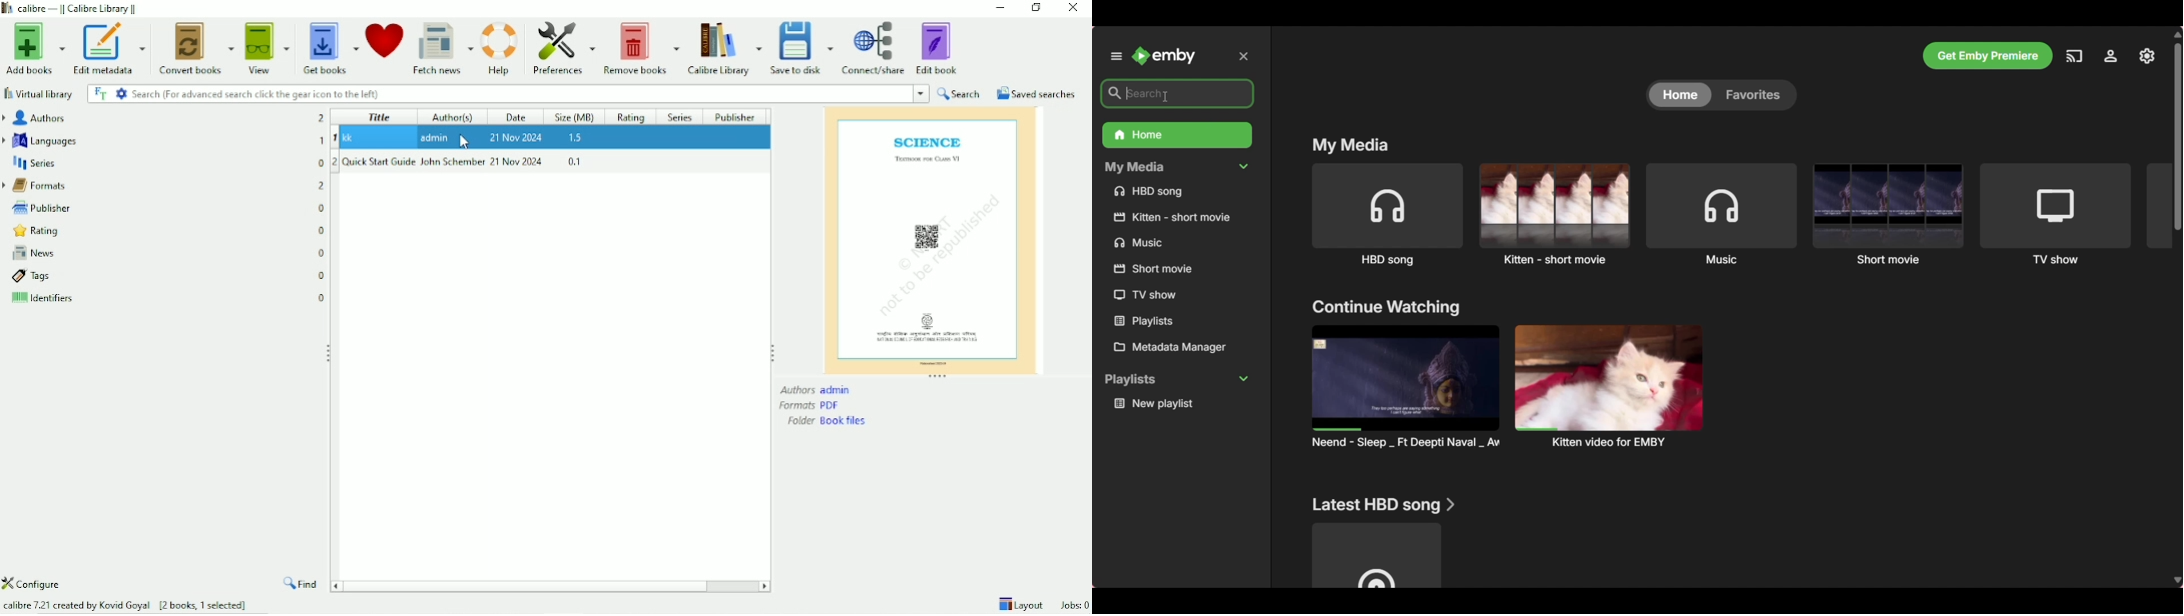 The image size is (2184, 616). What do you see at coordinates (1554, 214) in the screenshot?
I see `Kitten - short movie` at bounding box center [1554, 214].